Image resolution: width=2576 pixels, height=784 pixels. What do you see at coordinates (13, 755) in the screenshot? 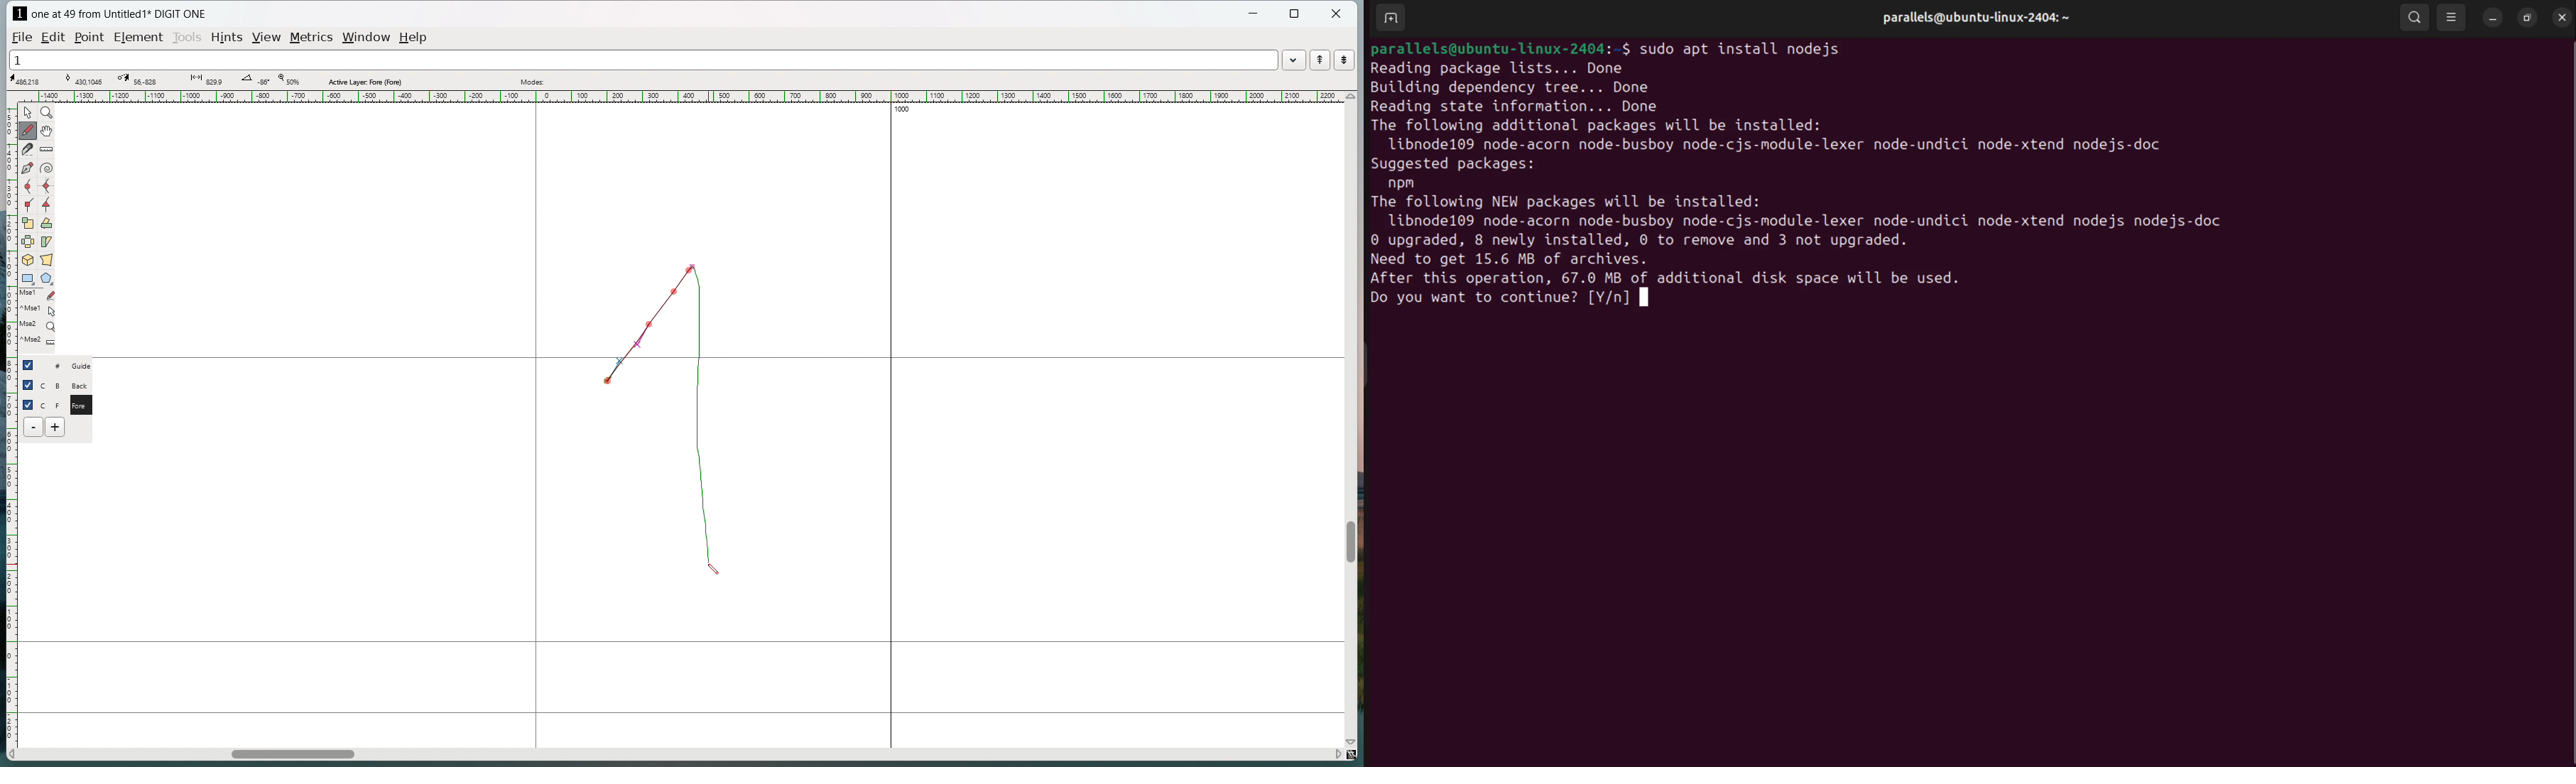
I see `scroll left` at bounding box center [13, 755].